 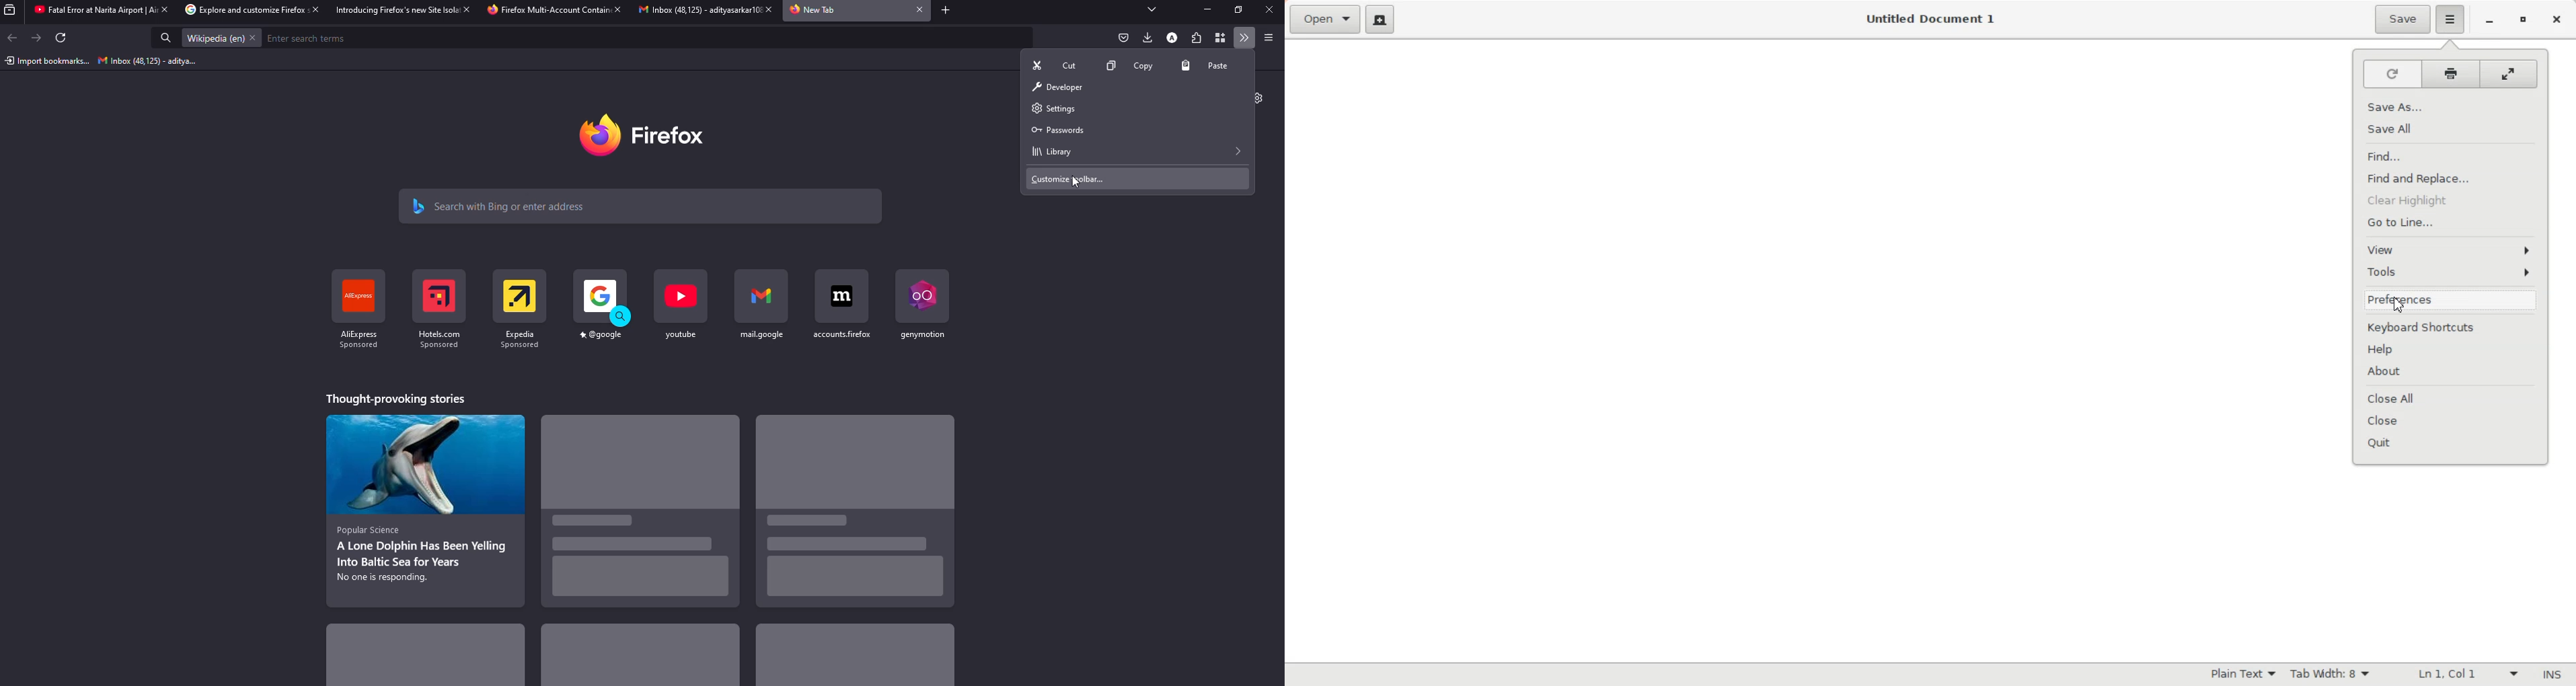 I want to click on stories, so click(x=426, y=507).